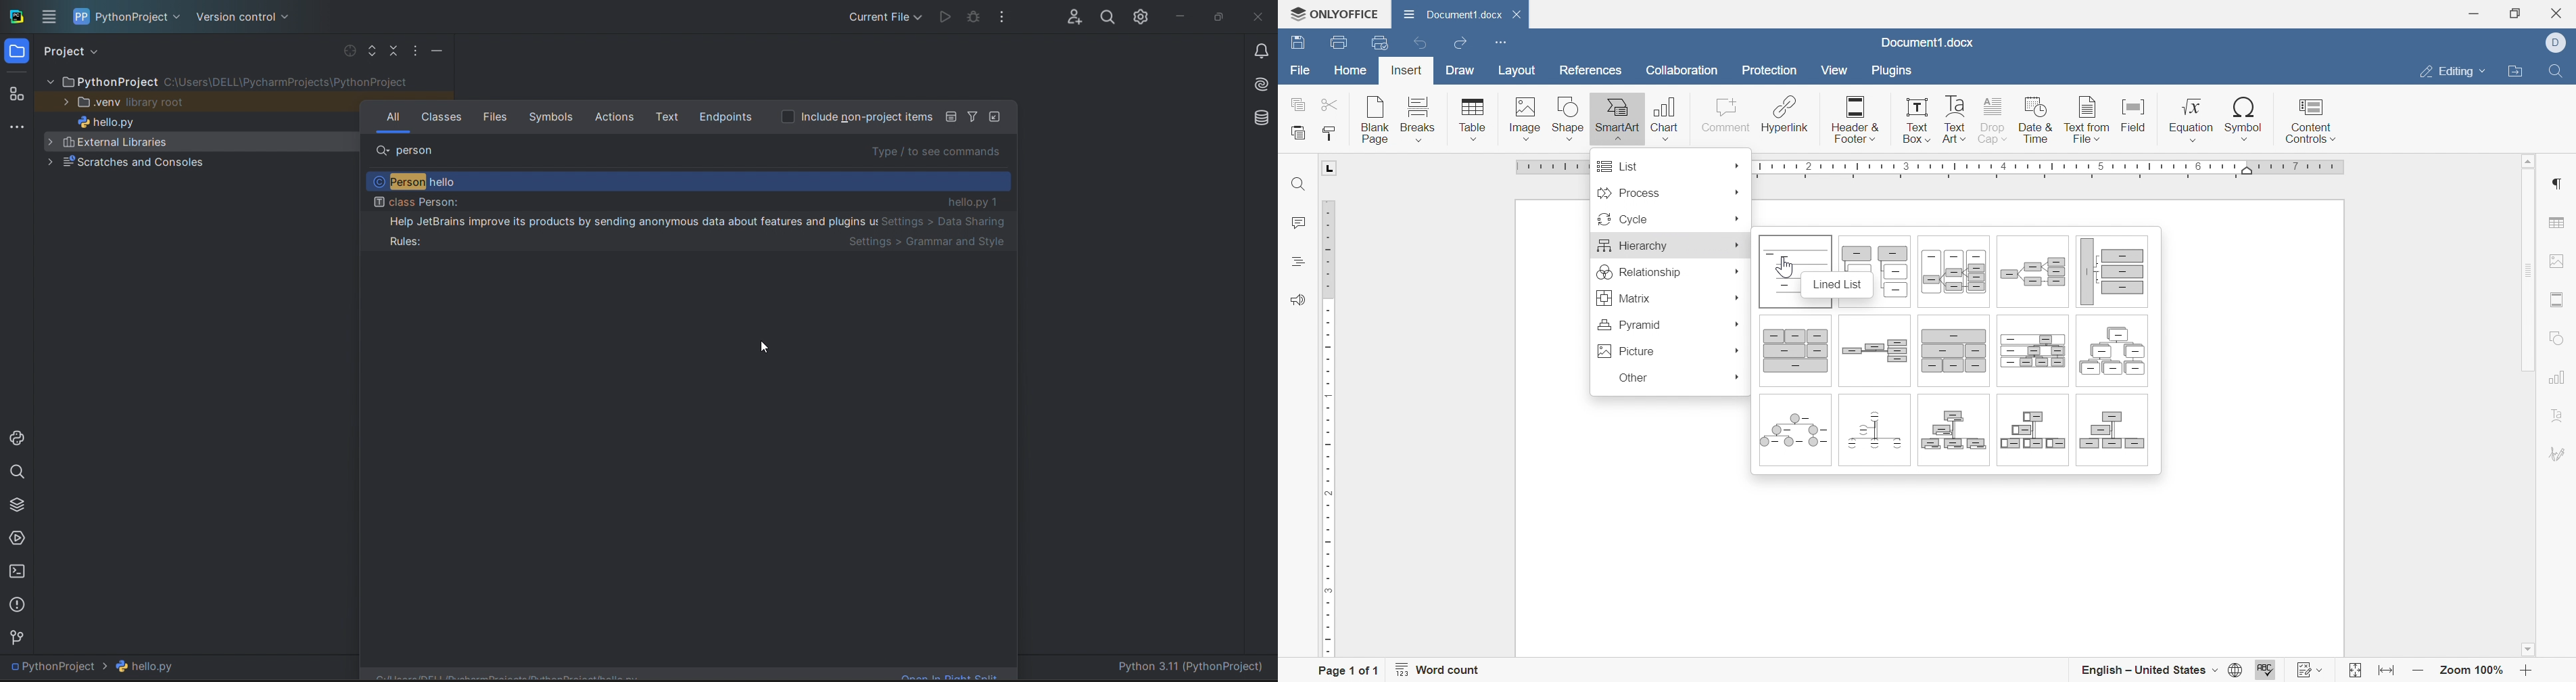  Describe the element at coordinates (2419, 670) in the screenshot. I see `Zoom out` at that location.